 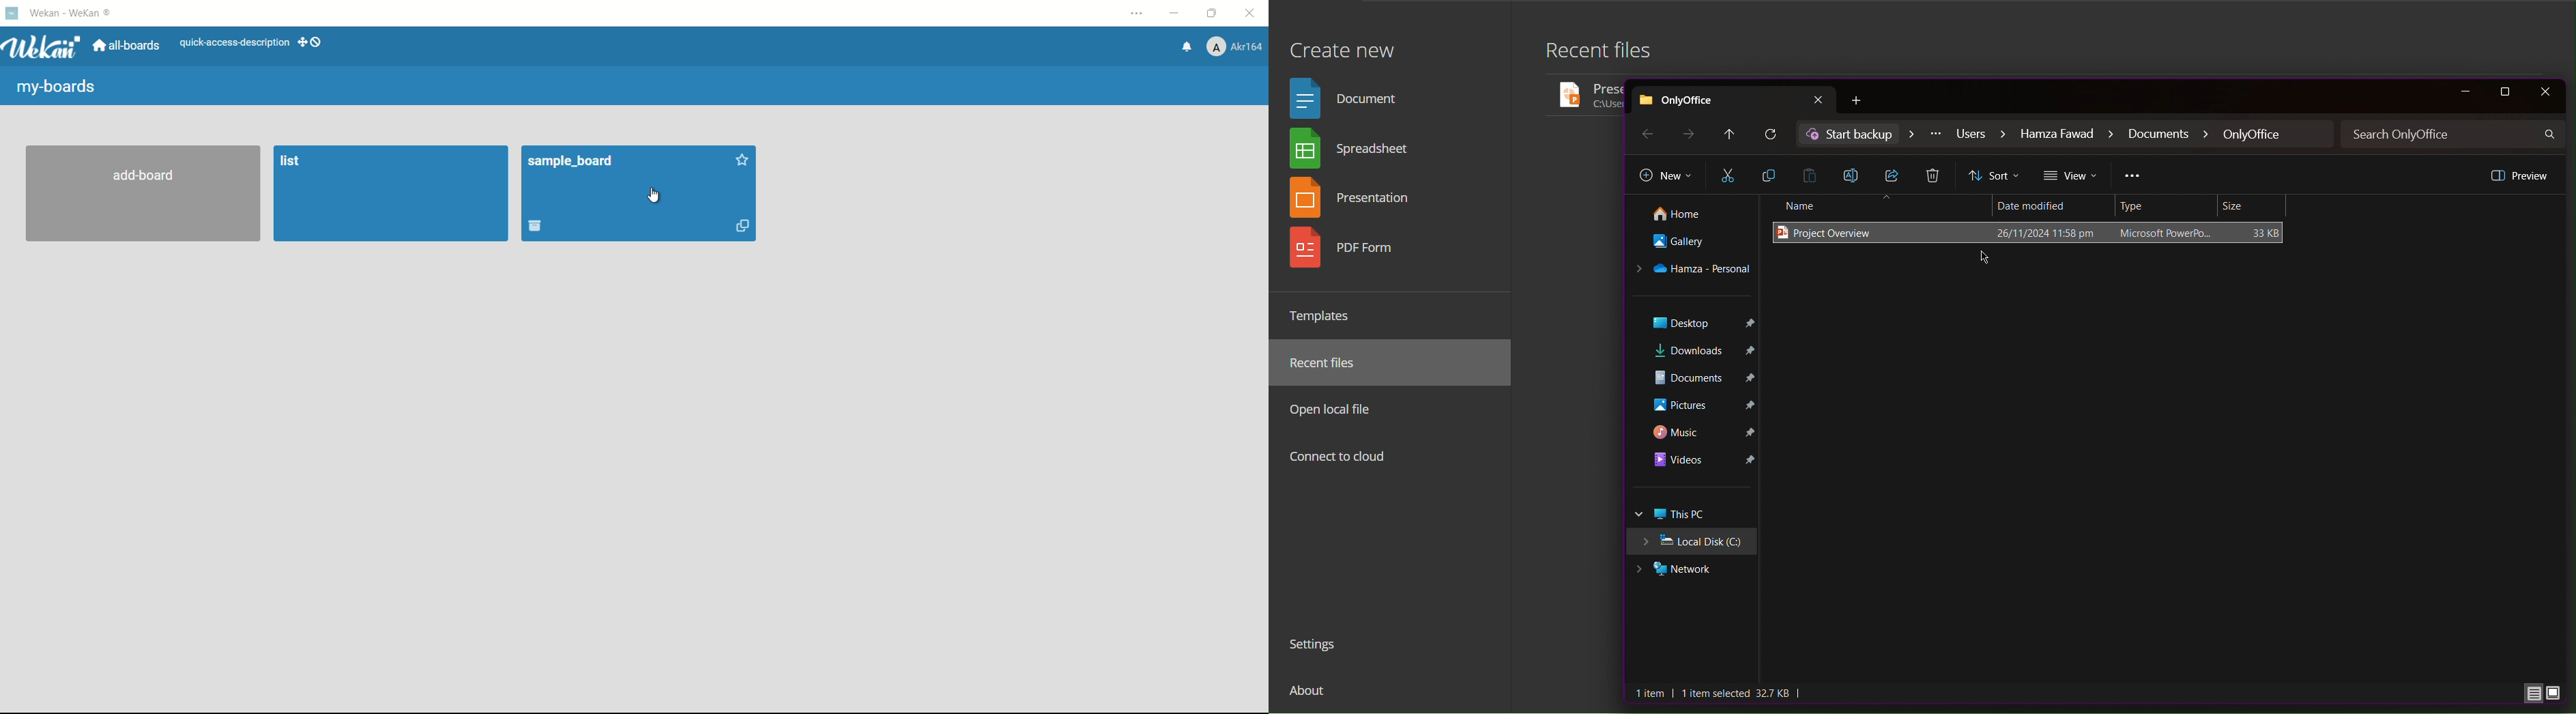 I want to click on date modified, so click(x=2047, y=203).